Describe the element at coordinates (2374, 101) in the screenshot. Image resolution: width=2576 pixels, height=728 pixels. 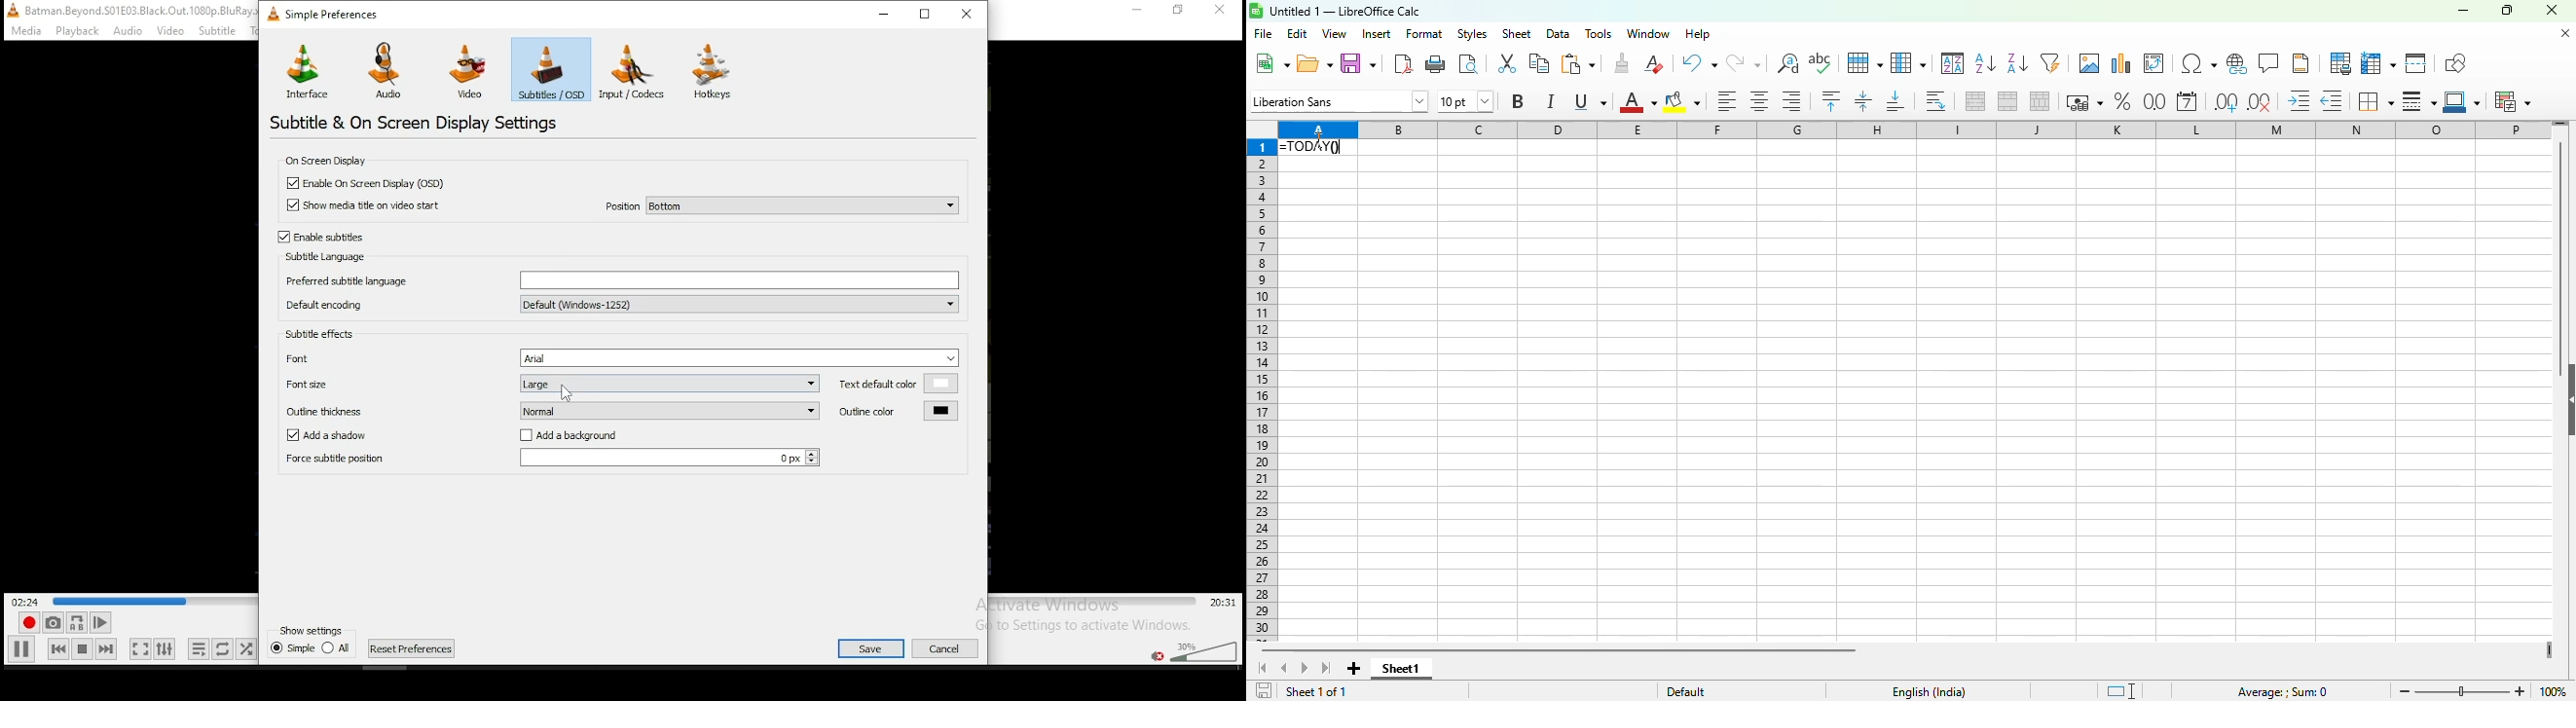
I see `borders` at that location.